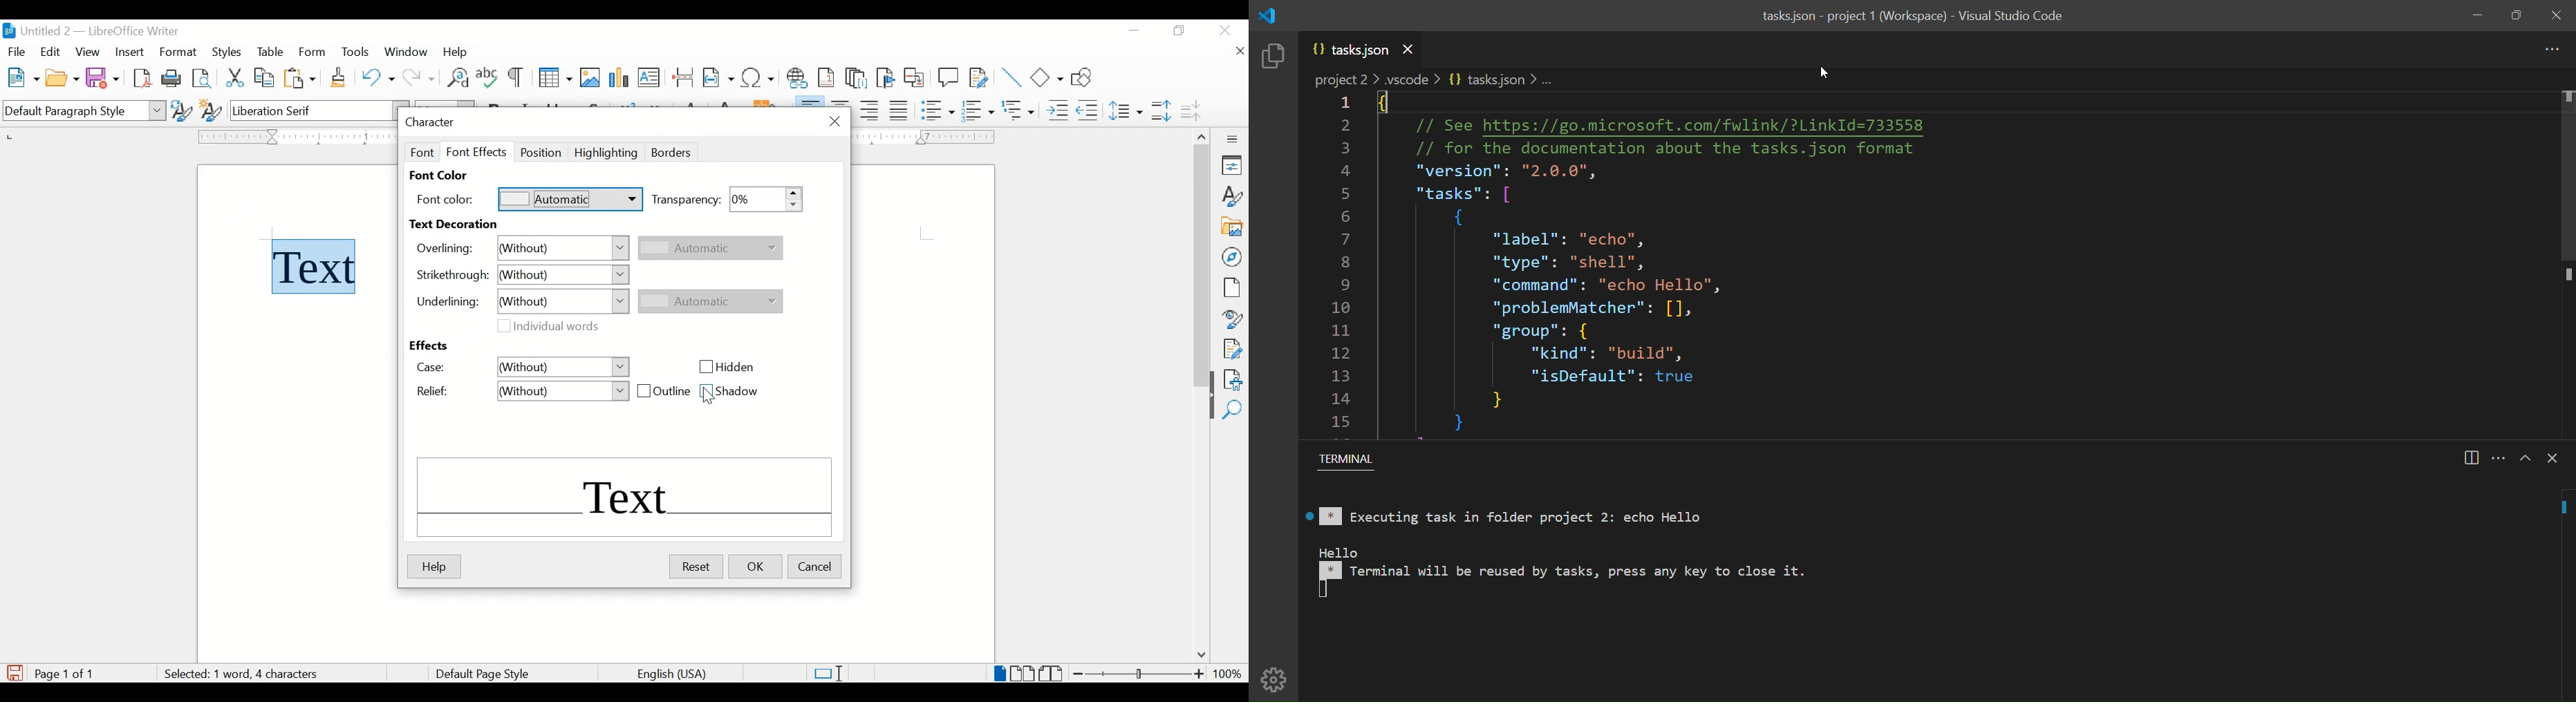 The image size is (2576, 728). I want to click on executing line icon, so click(2559, 511).